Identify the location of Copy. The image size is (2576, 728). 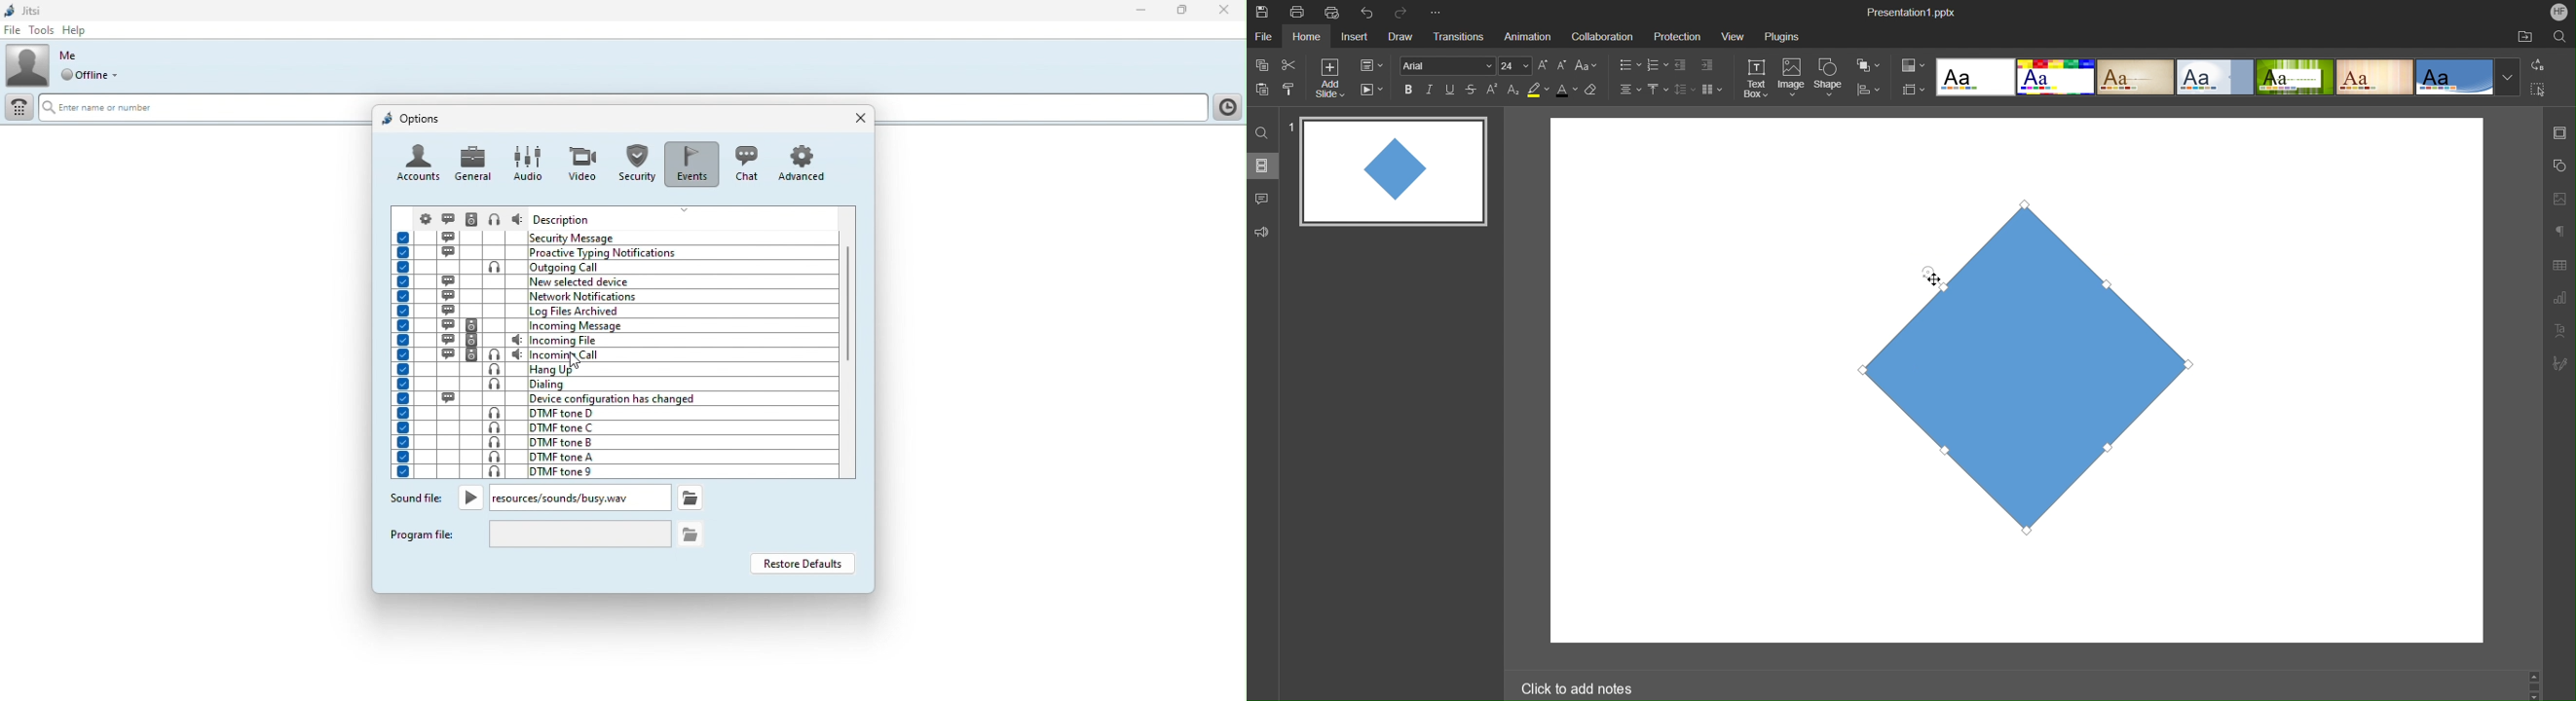
(1262, 65).